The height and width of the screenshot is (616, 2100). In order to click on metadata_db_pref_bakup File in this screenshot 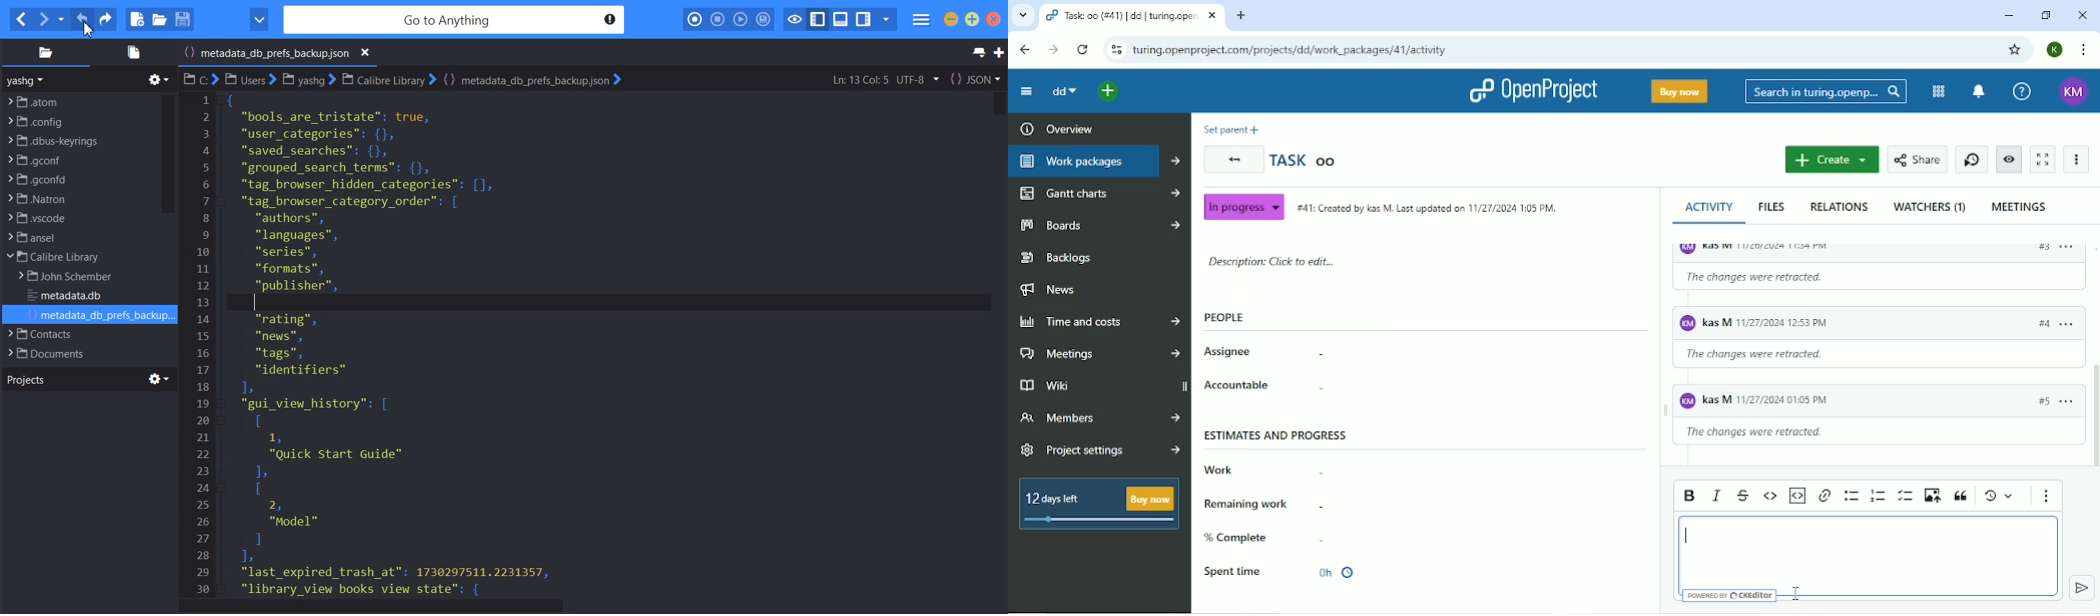, I will do `click(532, 79)`.